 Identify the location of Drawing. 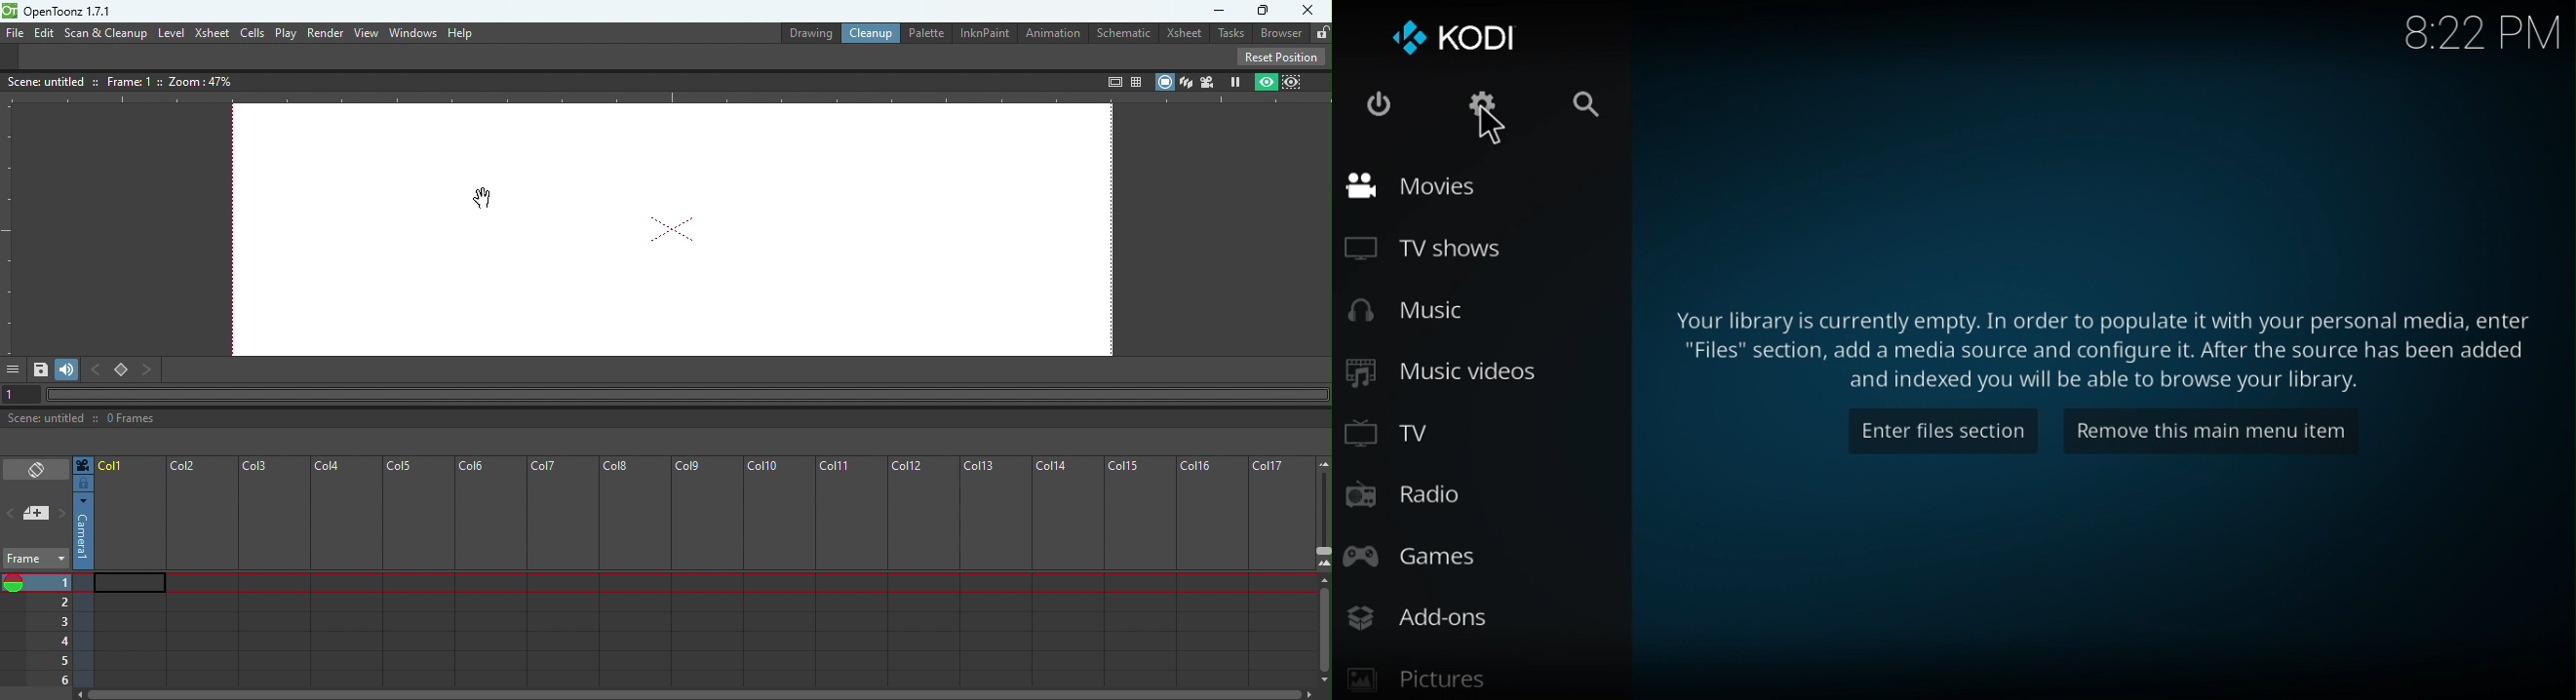
(800, 31).